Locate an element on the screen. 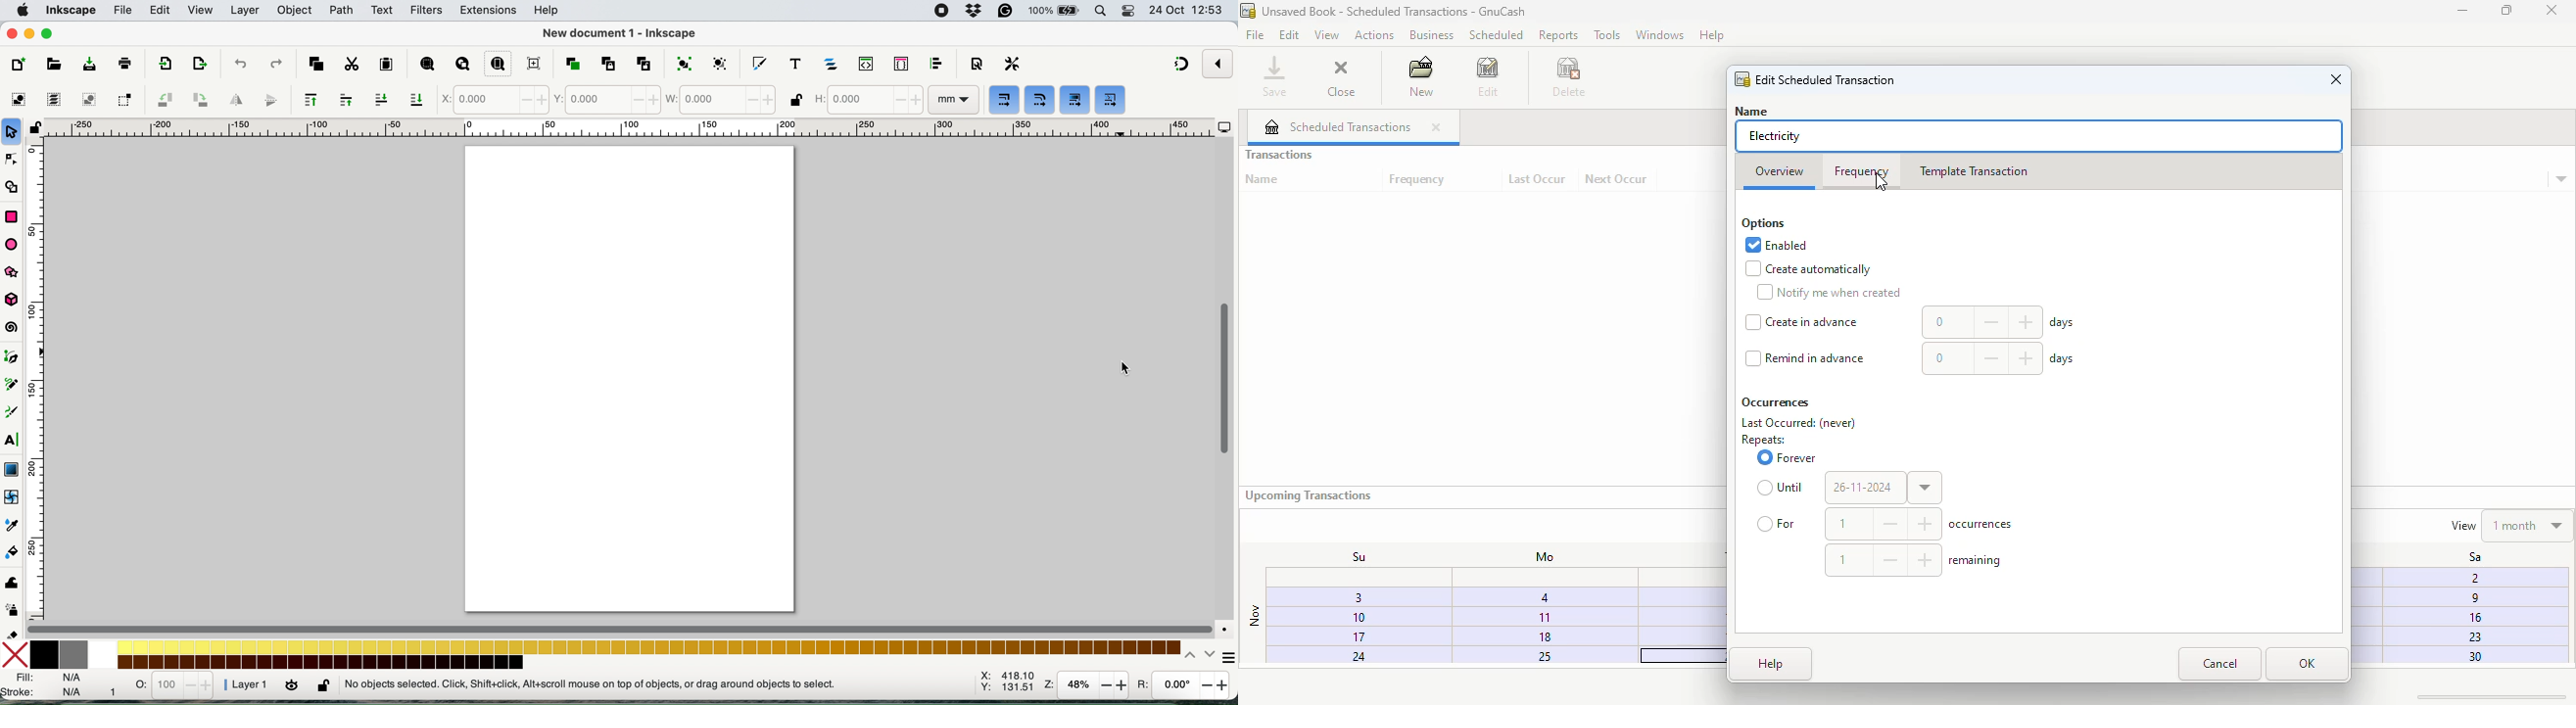 The width and height of the screenshot is (2576, 728). 0 days is located at coordinates (2000, 323).